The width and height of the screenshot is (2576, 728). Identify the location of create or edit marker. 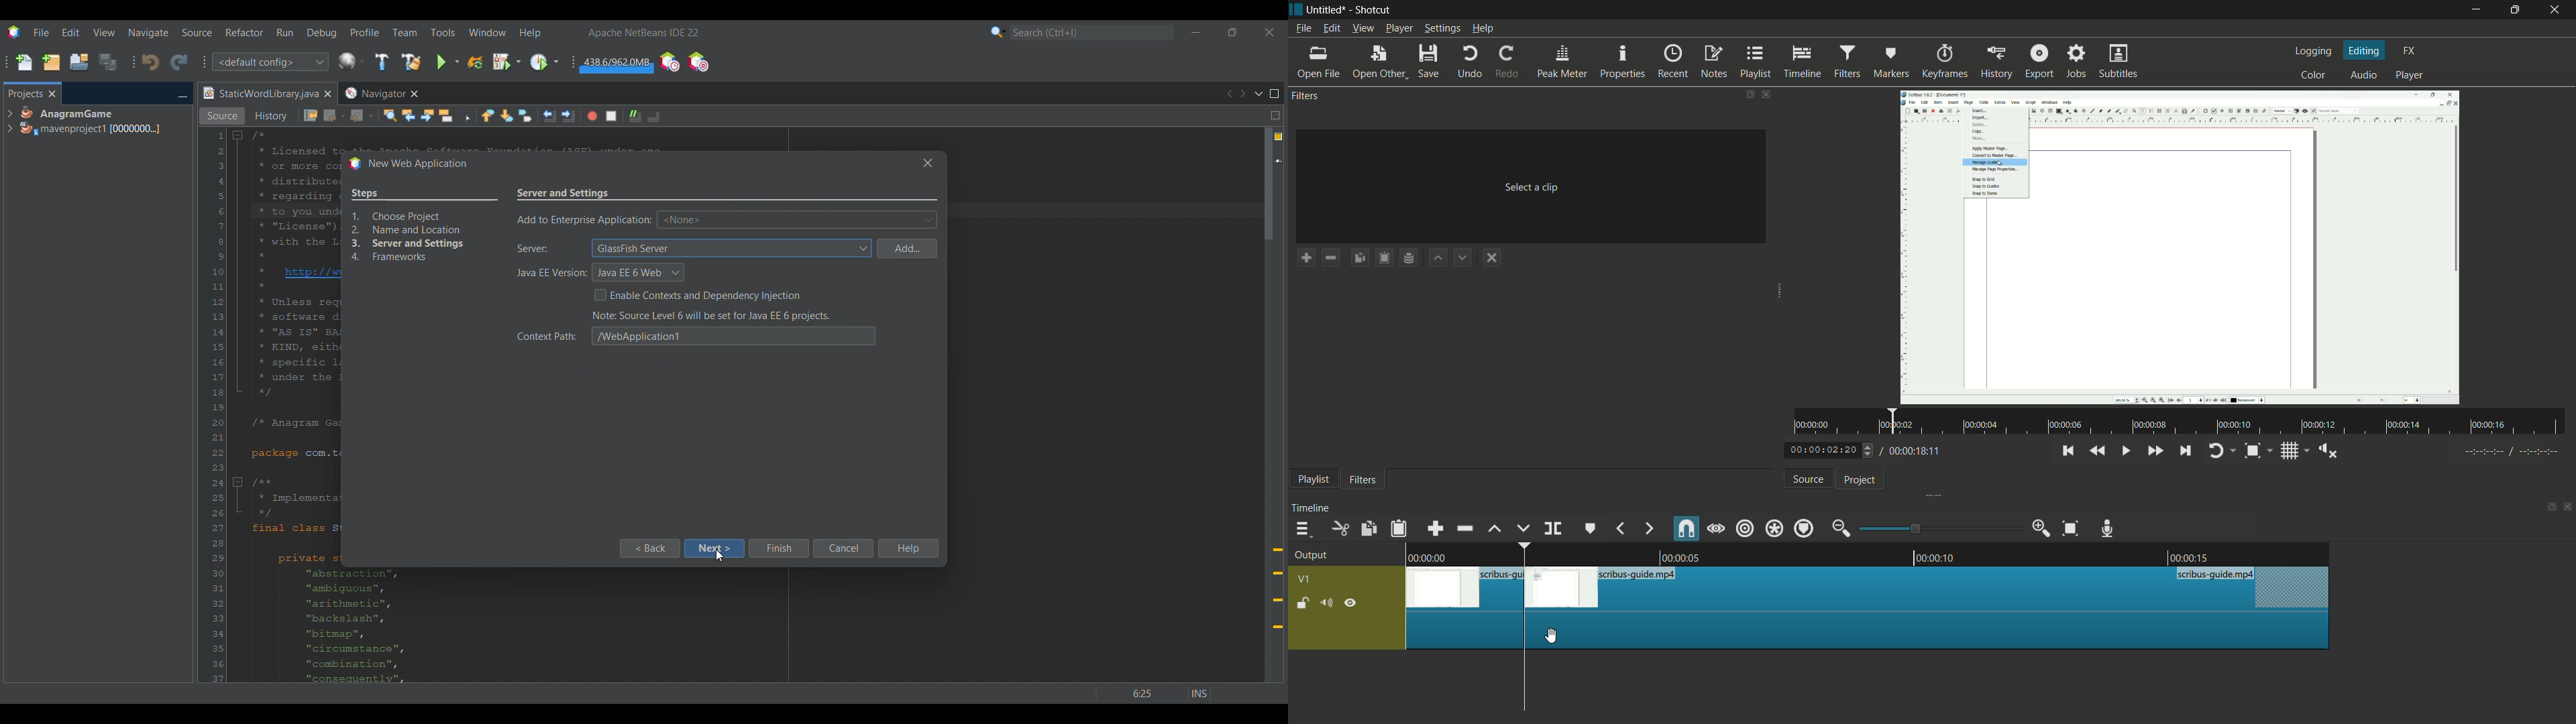
(1592, 528).